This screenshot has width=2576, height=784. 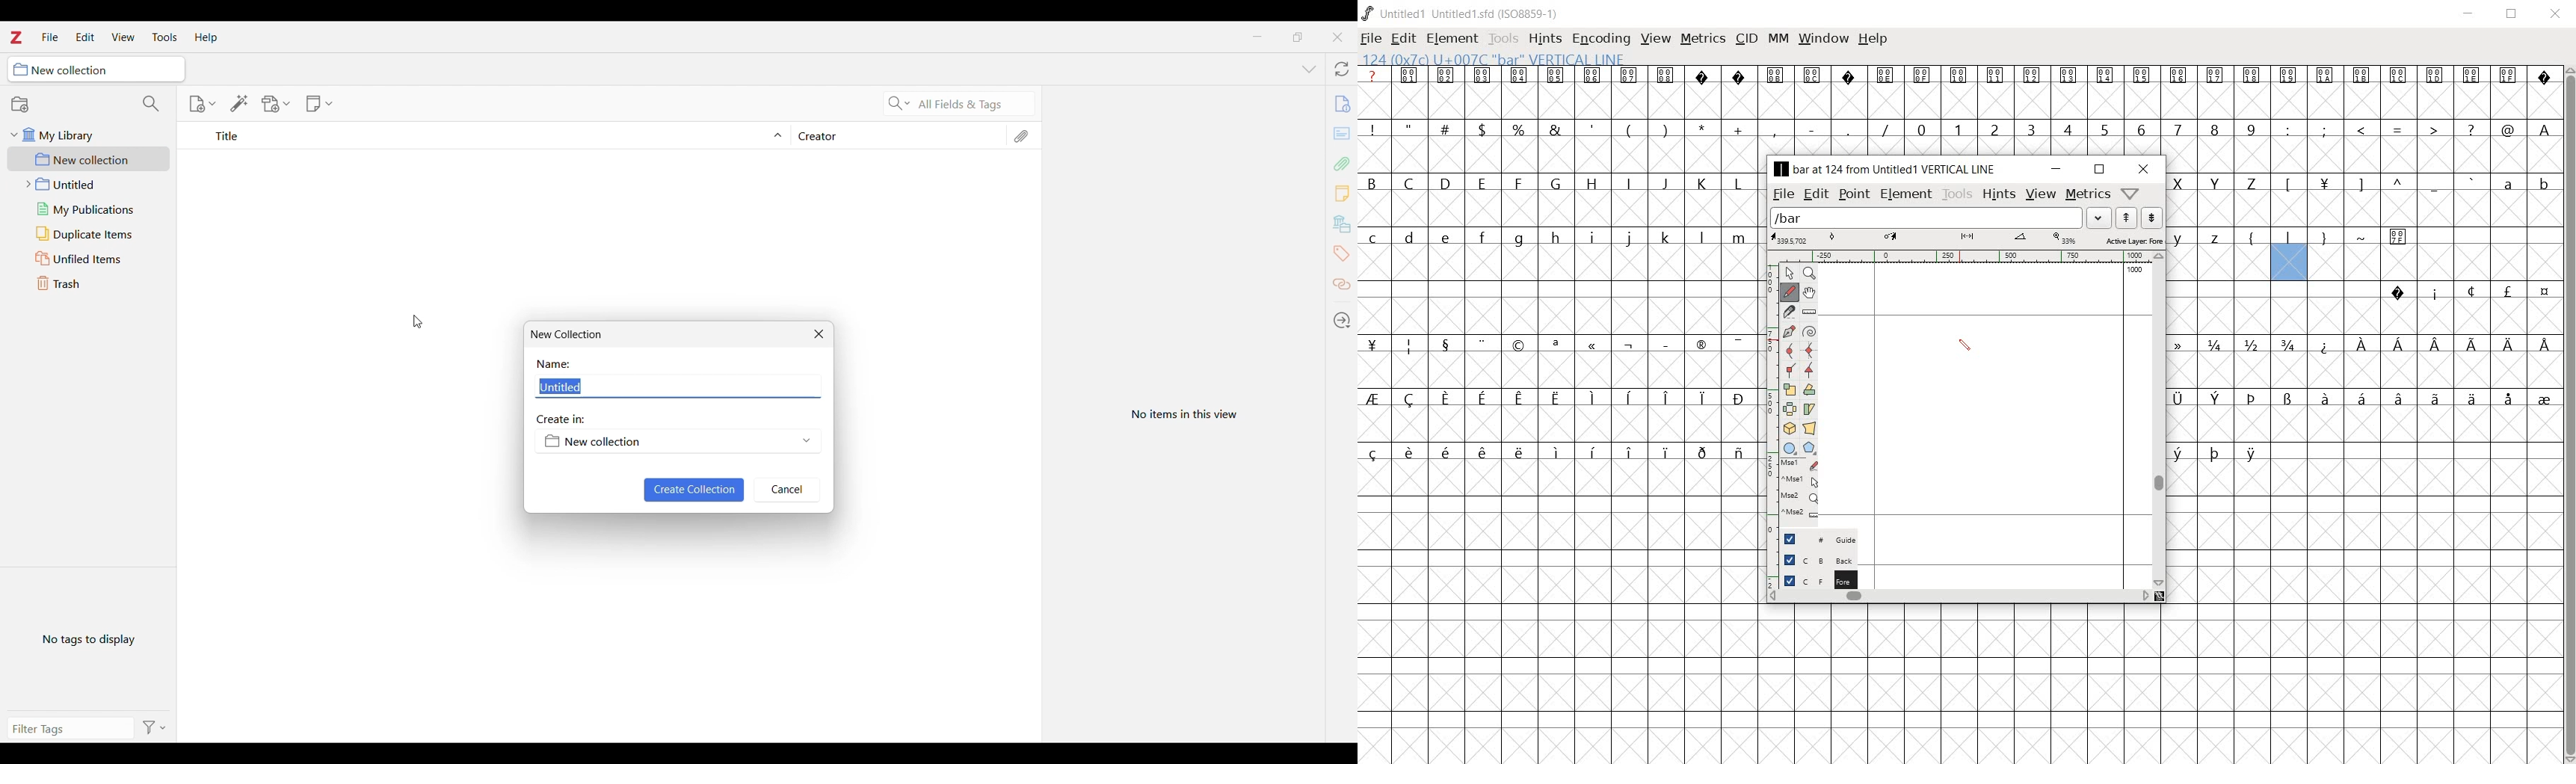 I want to click on Tags, so click(x=1341, y=254).